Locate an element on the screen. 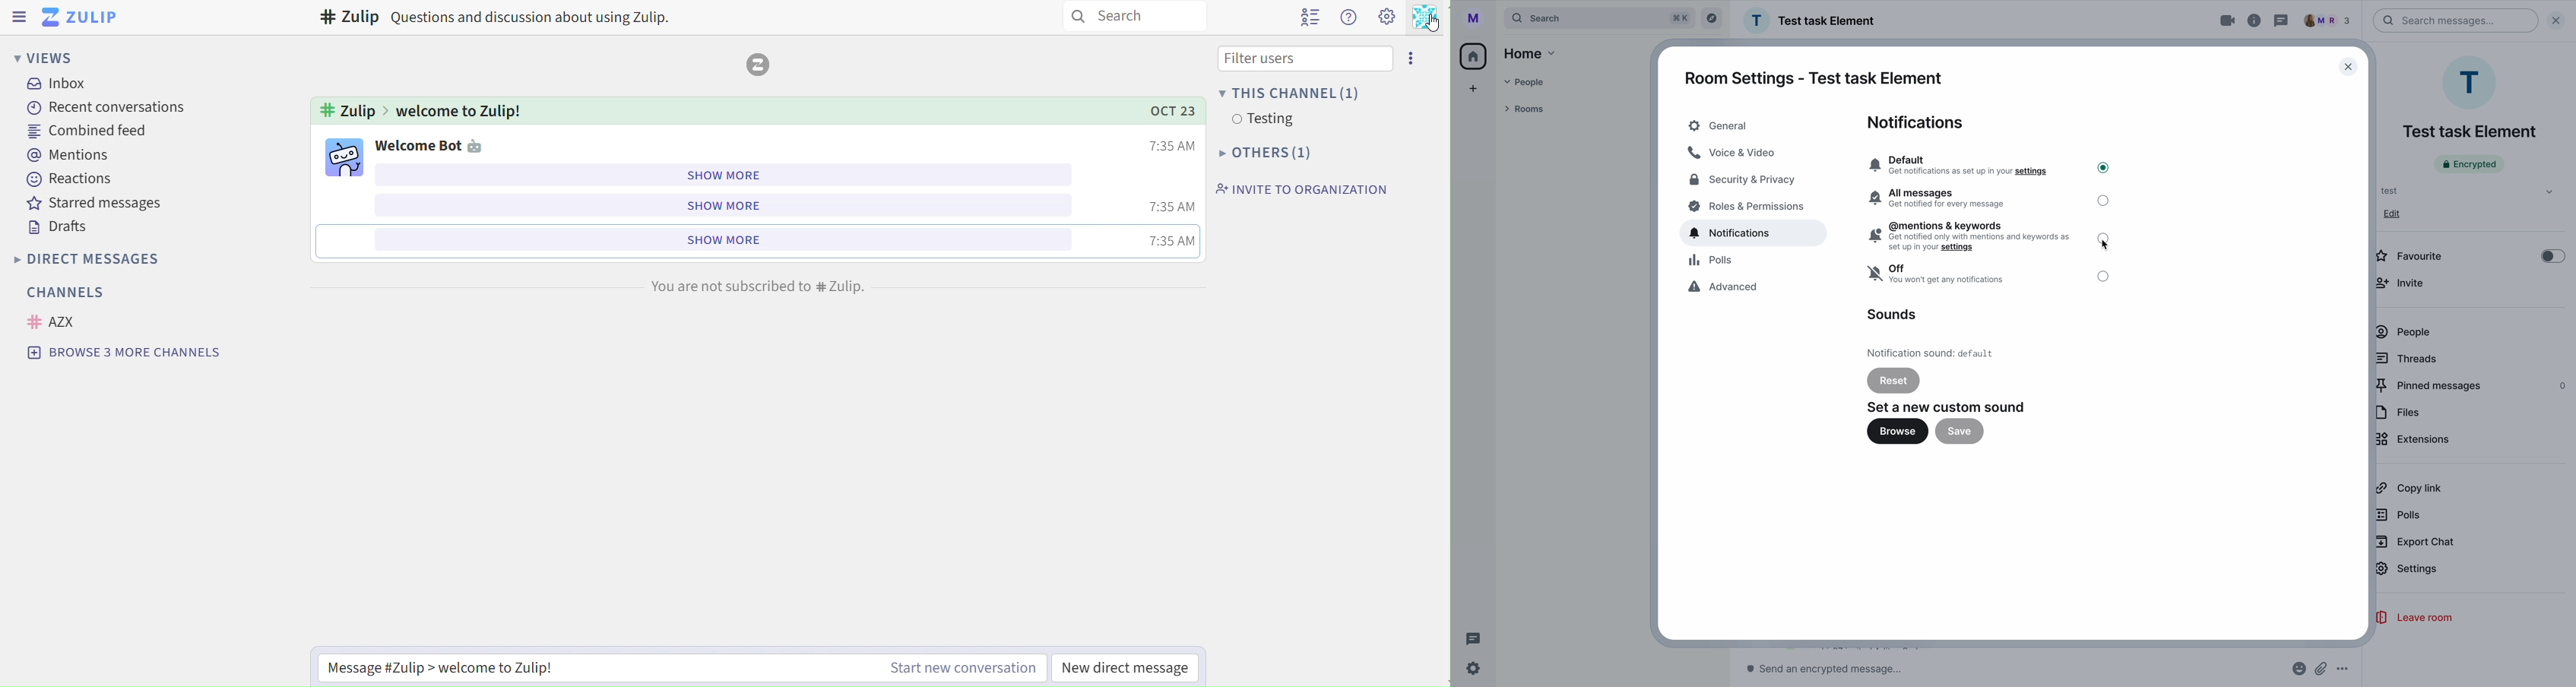 The height and width of the screenshot is (700, 2576). room info is located at coordinates (2255, 21).